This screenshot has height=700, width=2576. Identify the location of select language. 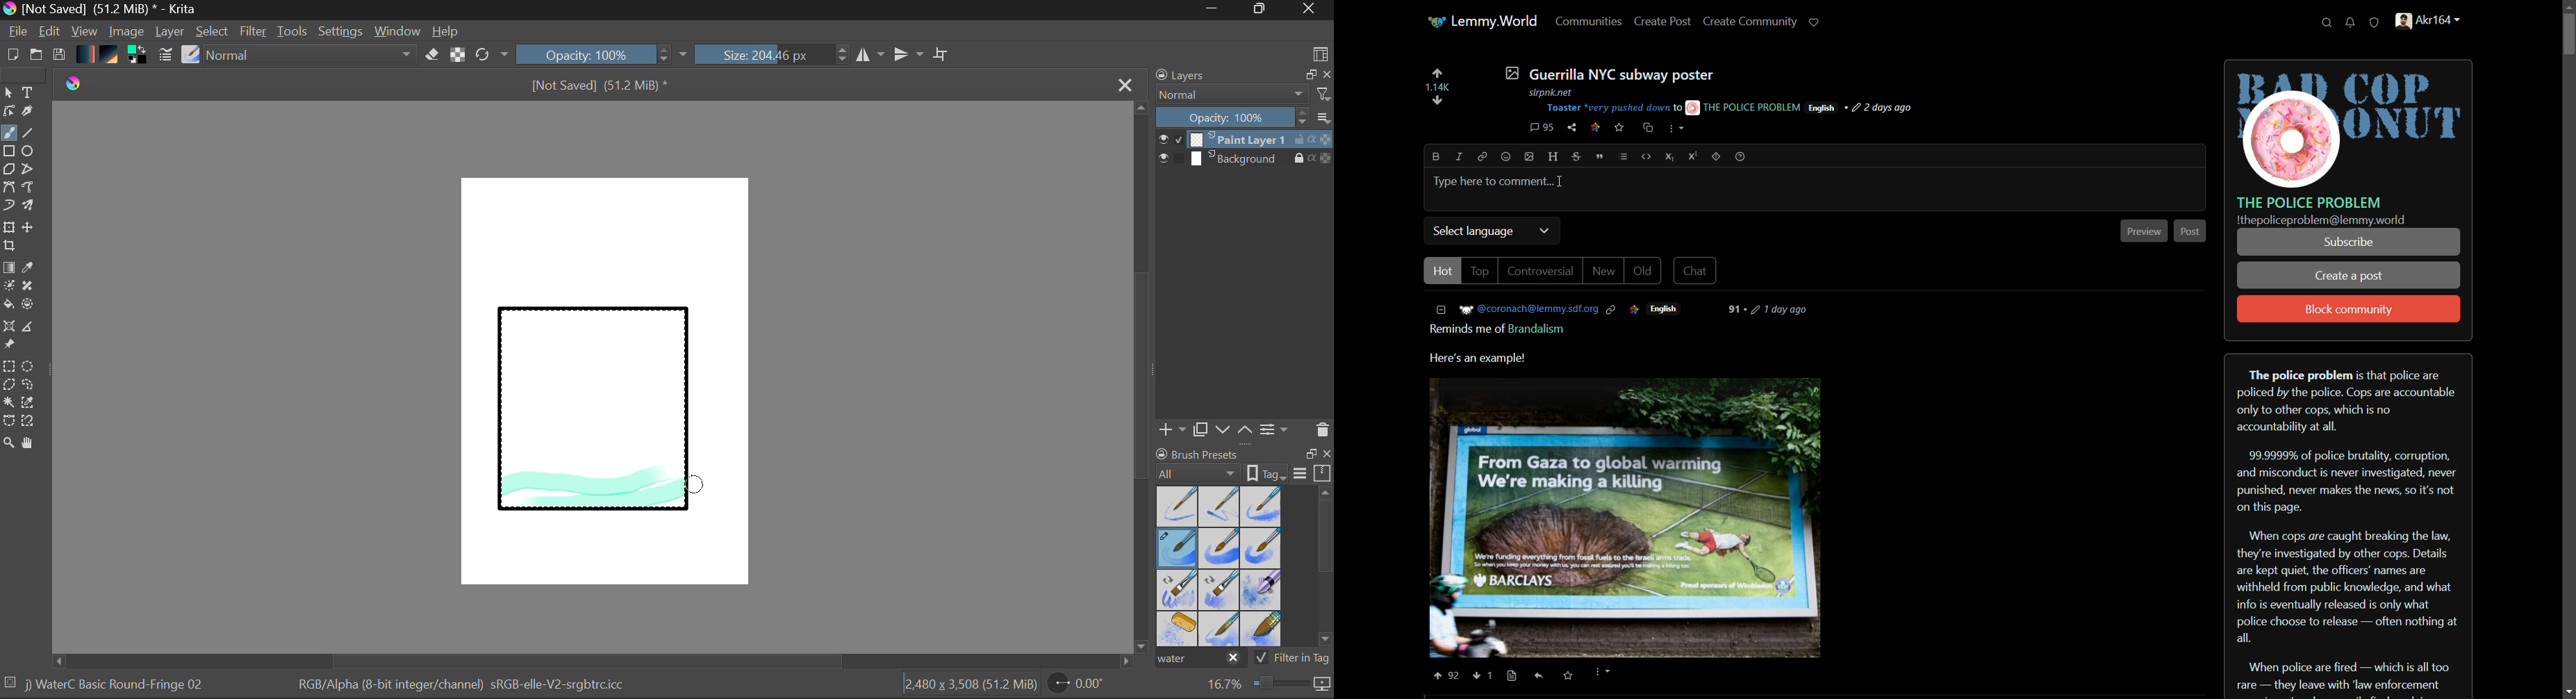
(1474, 232).